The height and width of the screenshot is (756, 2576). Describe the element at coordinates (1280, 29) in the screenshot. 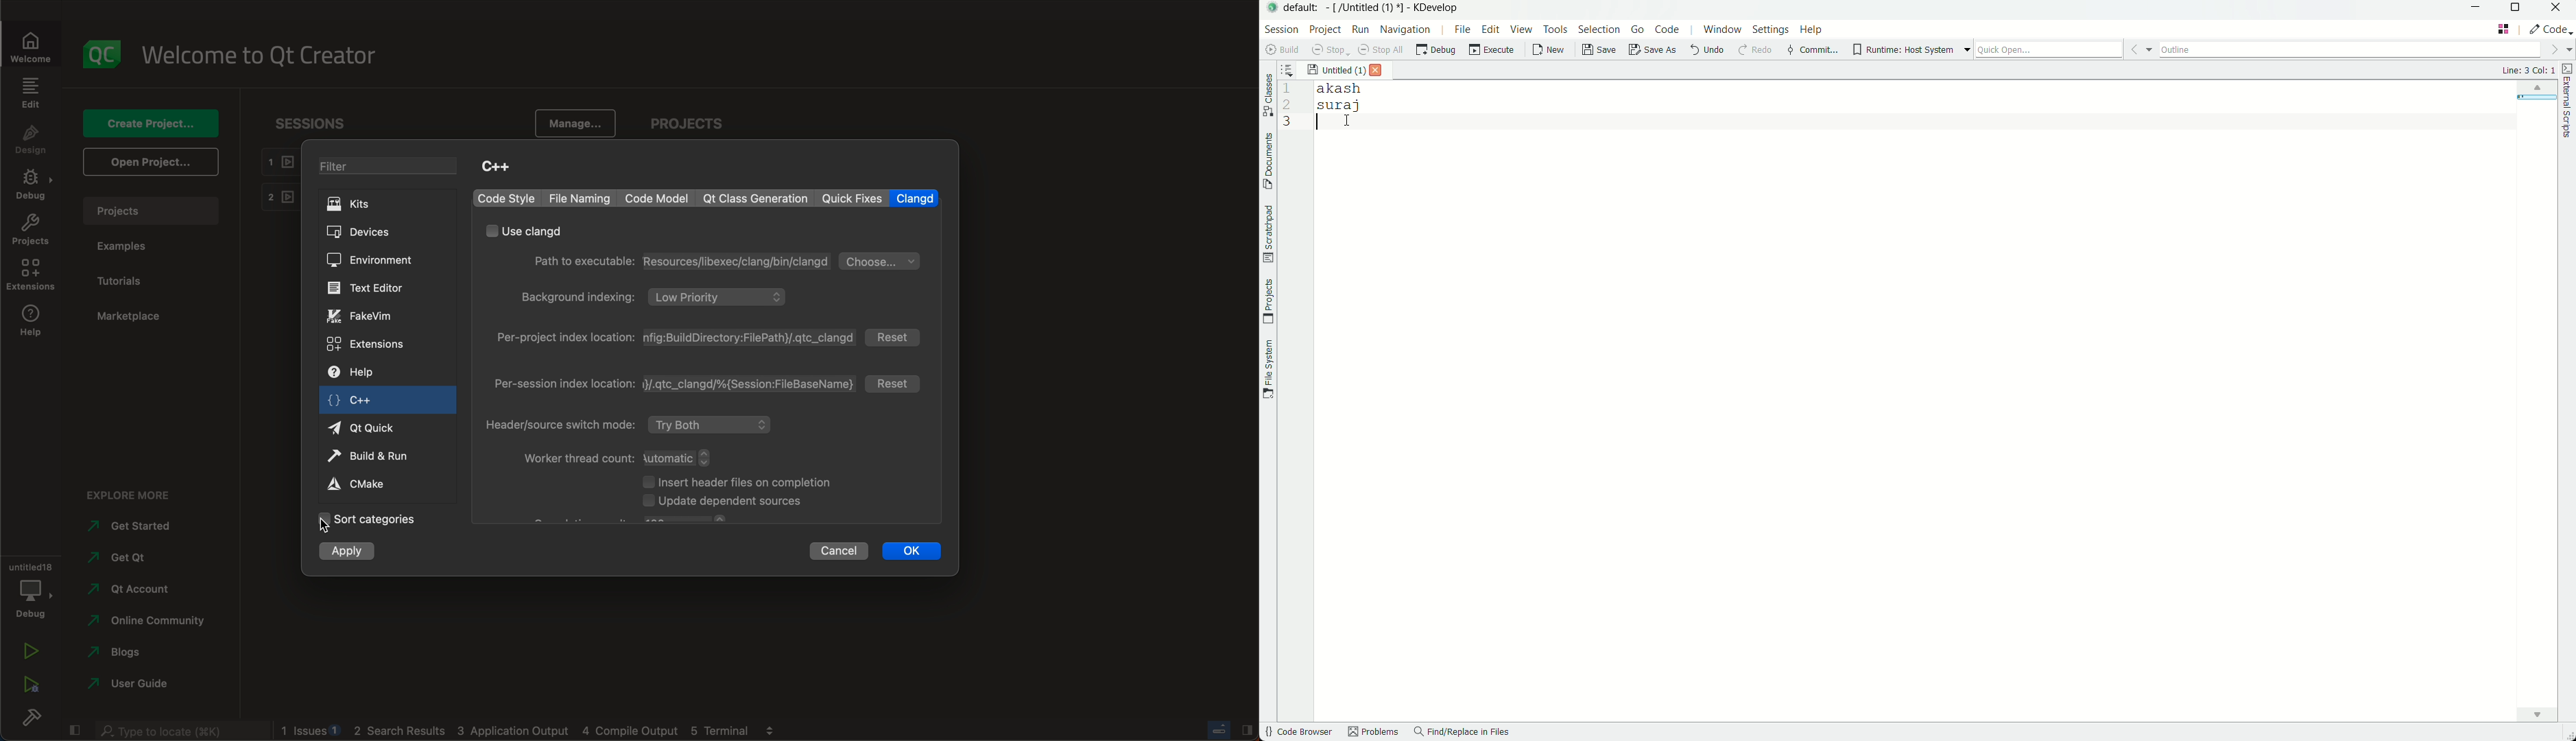

I see `session menu` at that location.